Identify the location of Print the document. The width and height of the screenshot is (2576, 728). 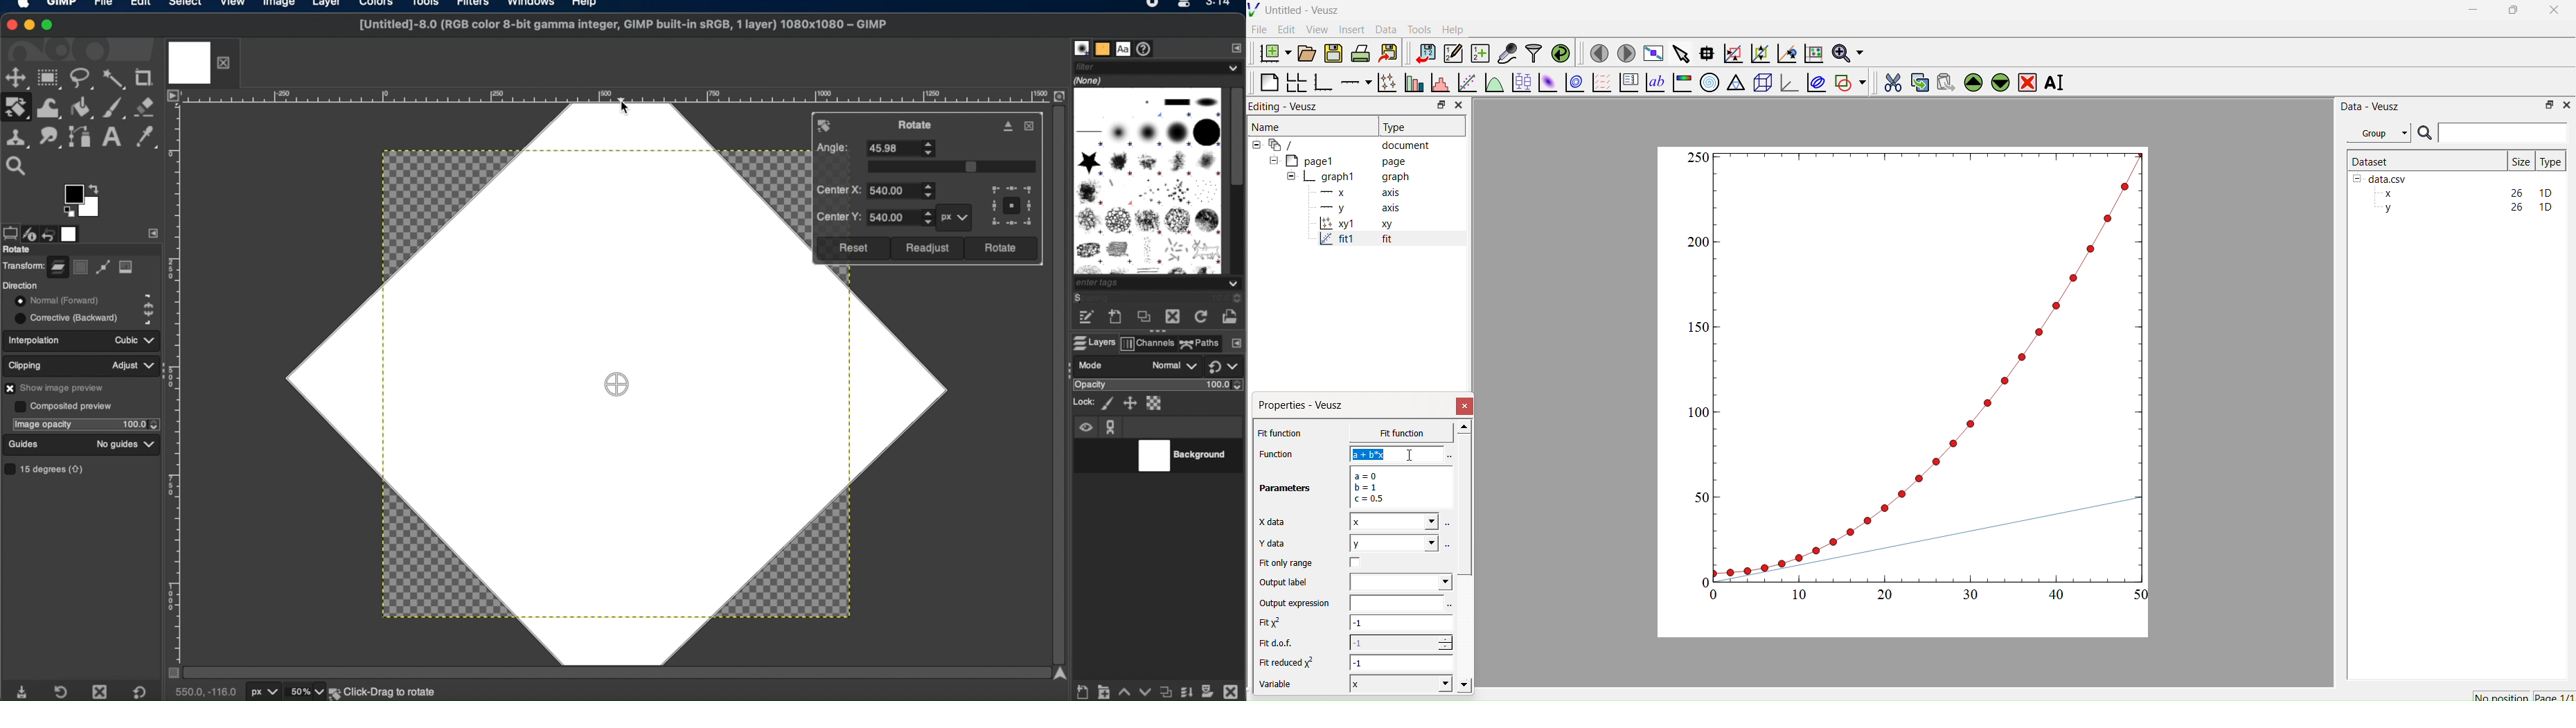
(1360, 52).